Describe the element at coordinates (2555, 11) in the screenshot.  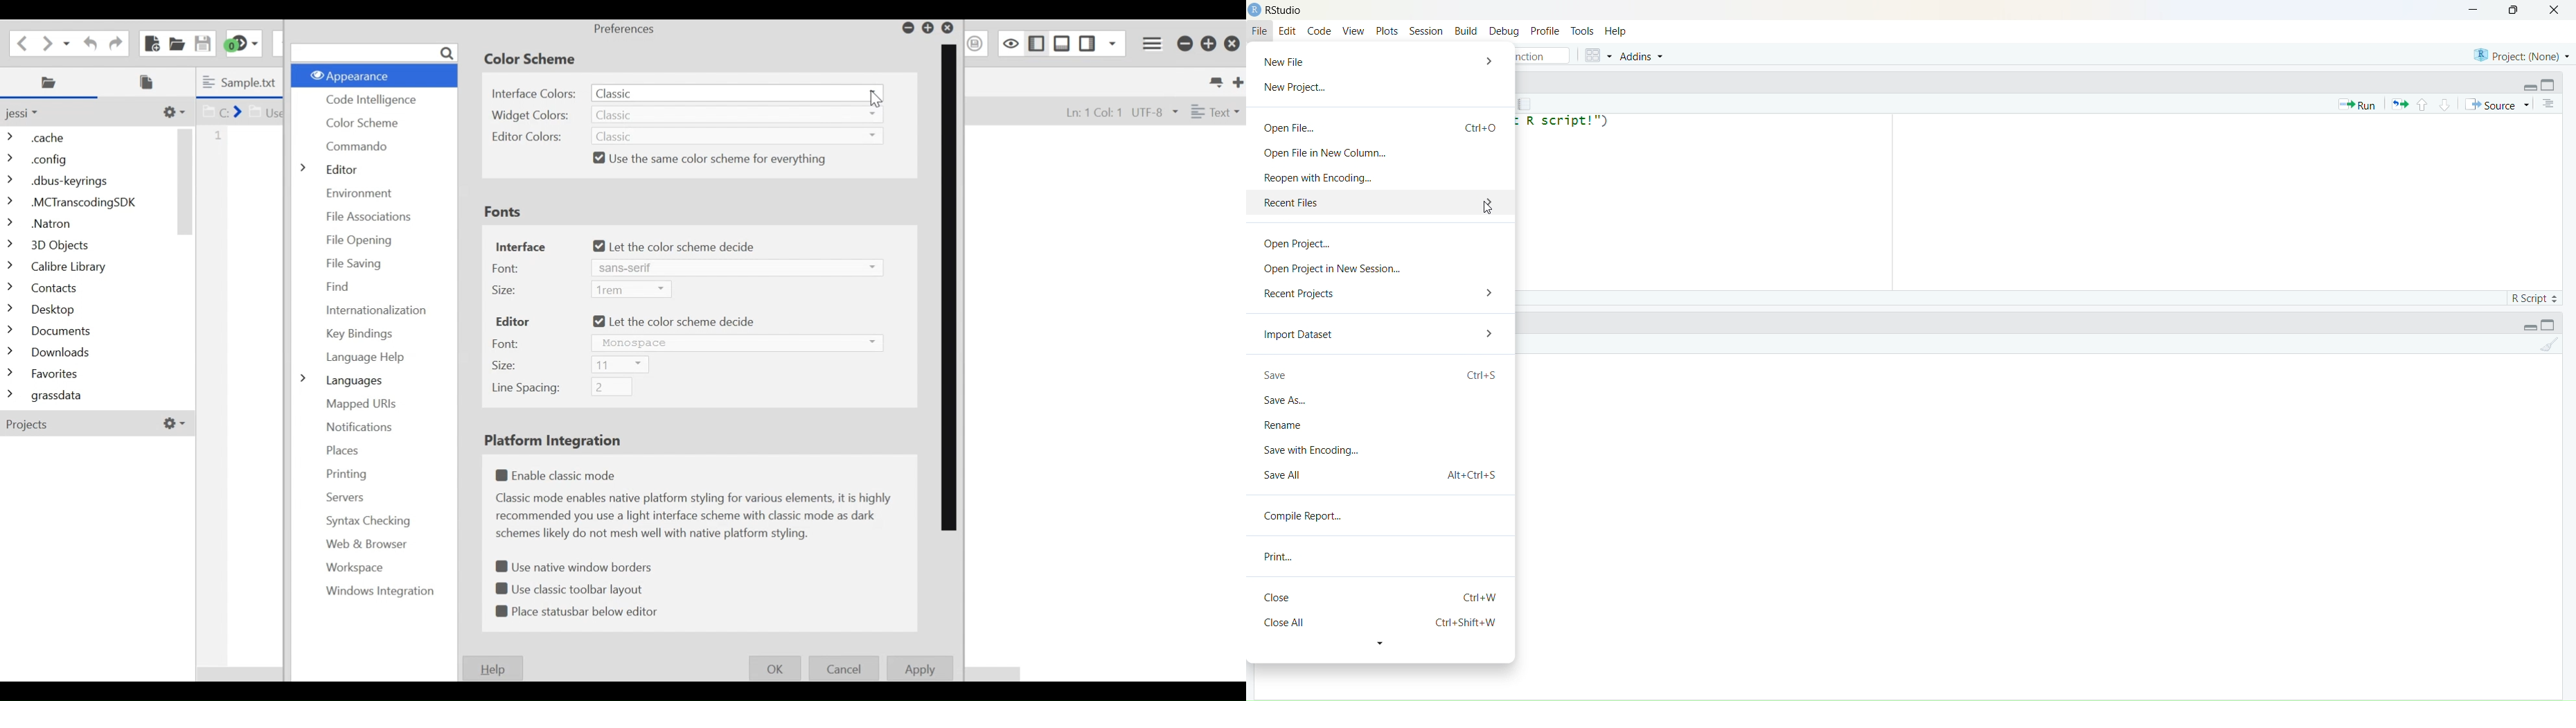
I see `Close` at that location.